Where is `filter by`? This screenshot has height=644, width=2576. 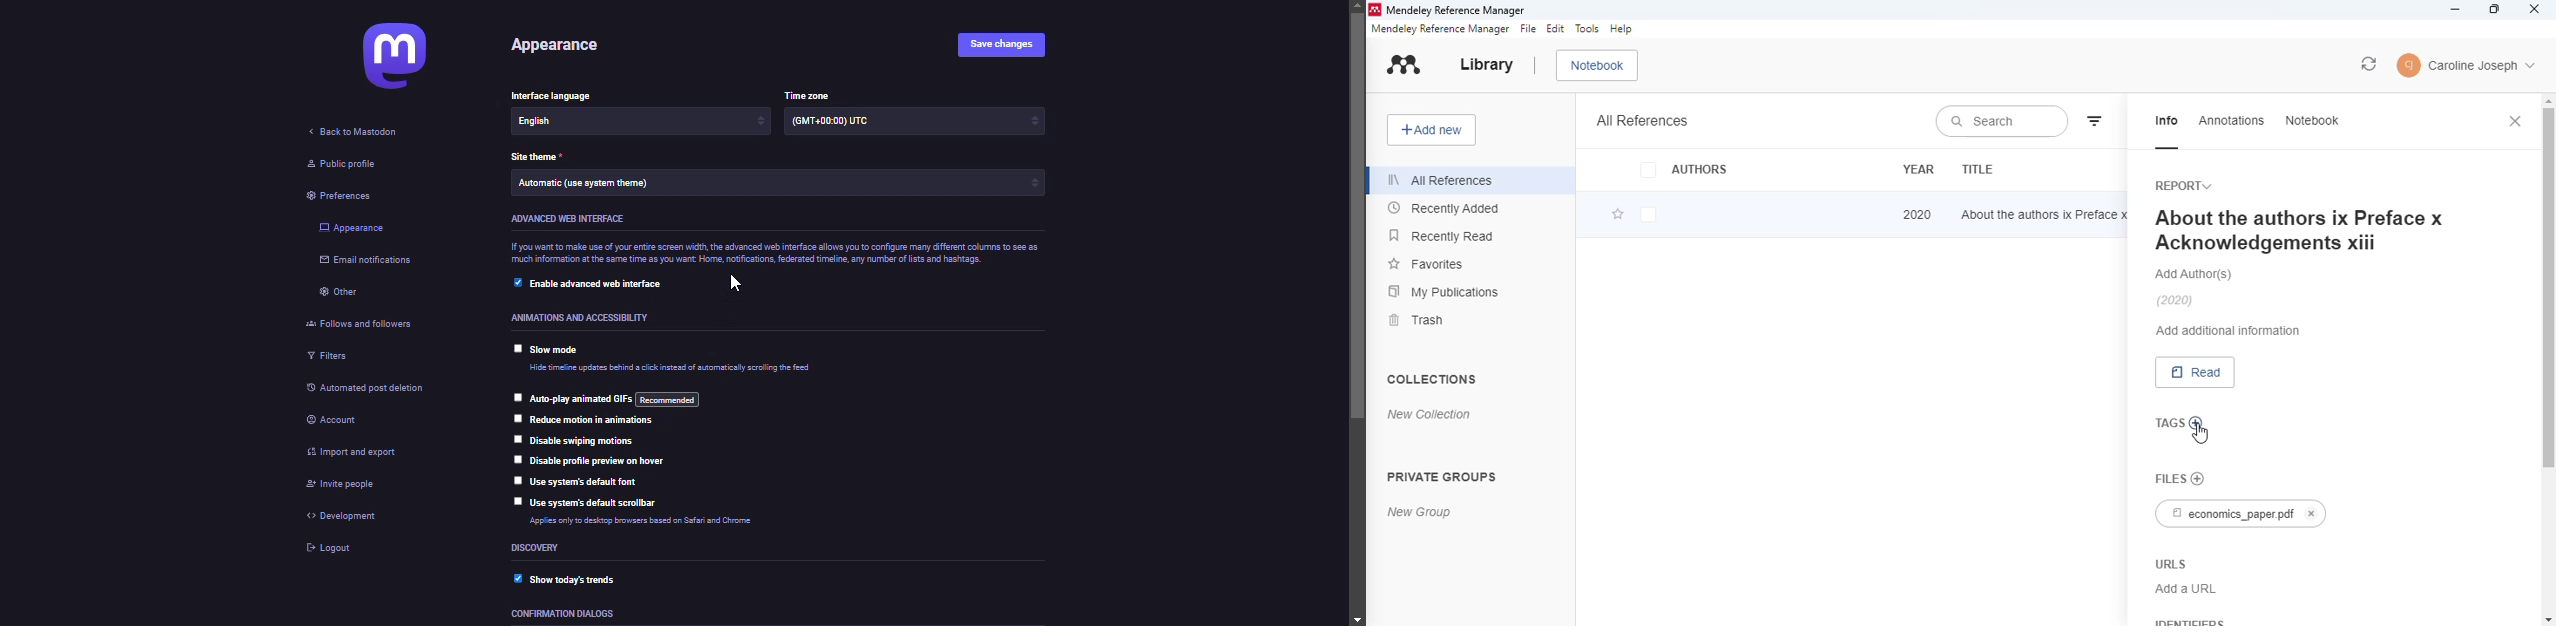 filter by is located at coordinates (2097, 119).